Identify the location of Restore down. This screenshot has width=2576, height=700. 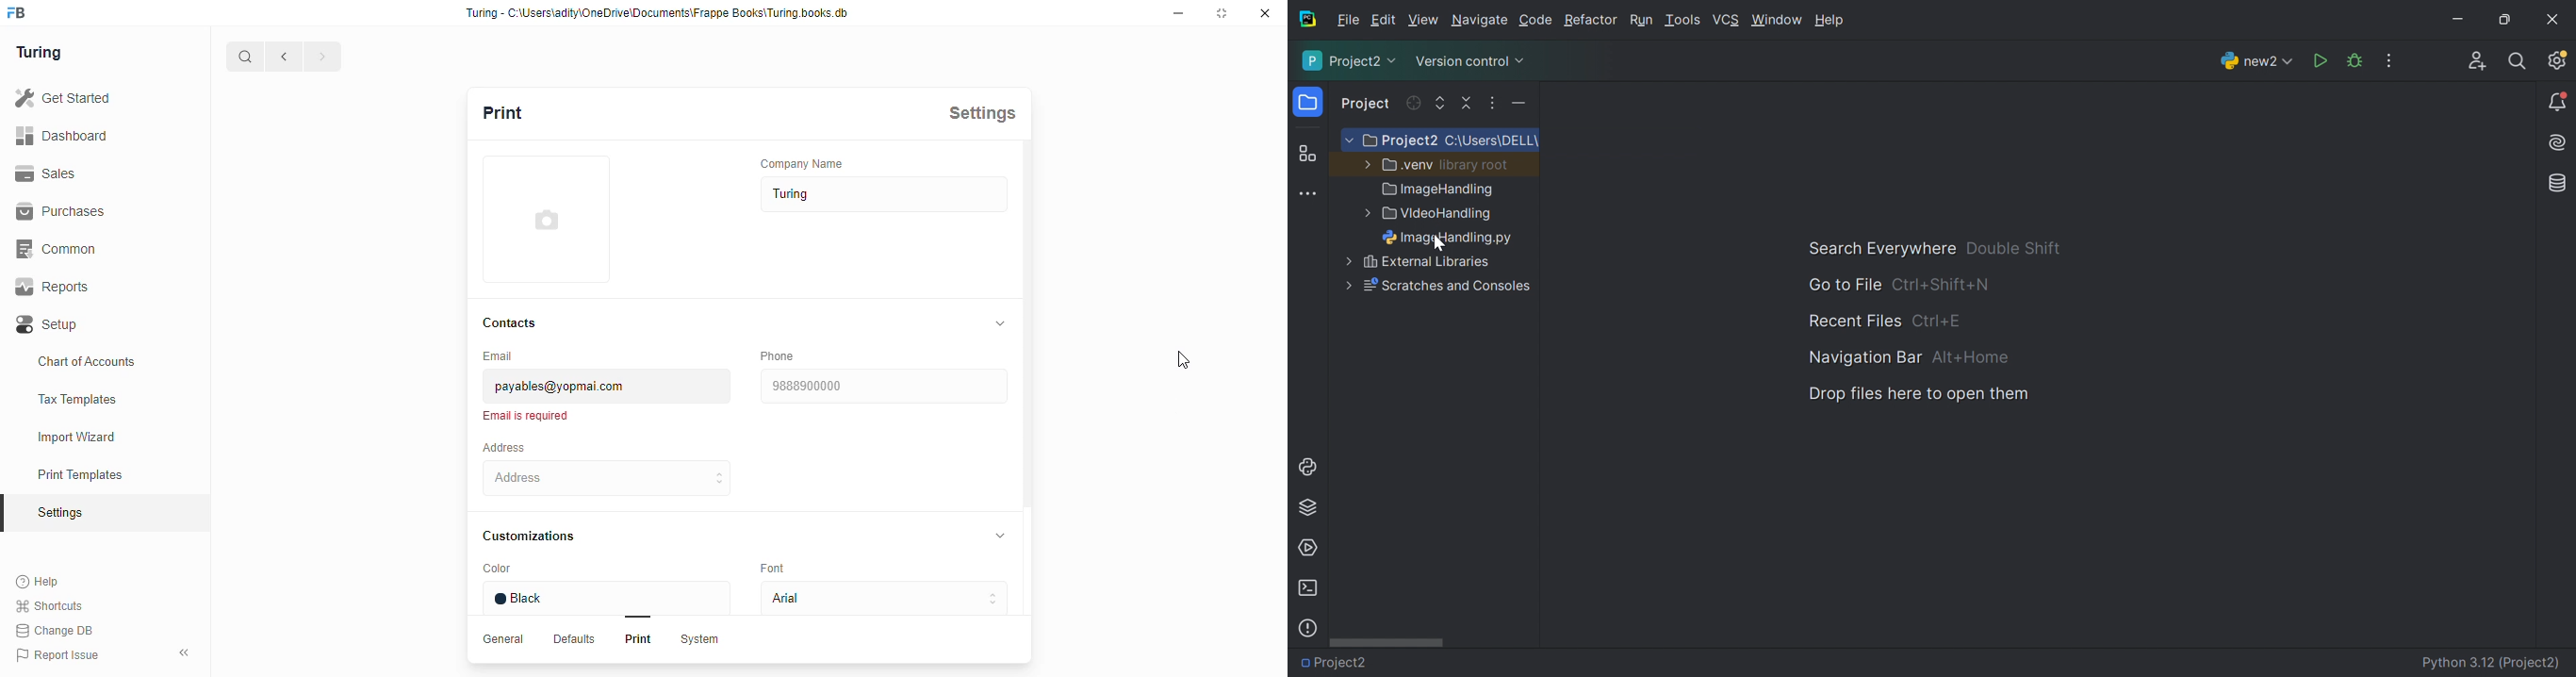
(2504, 21).